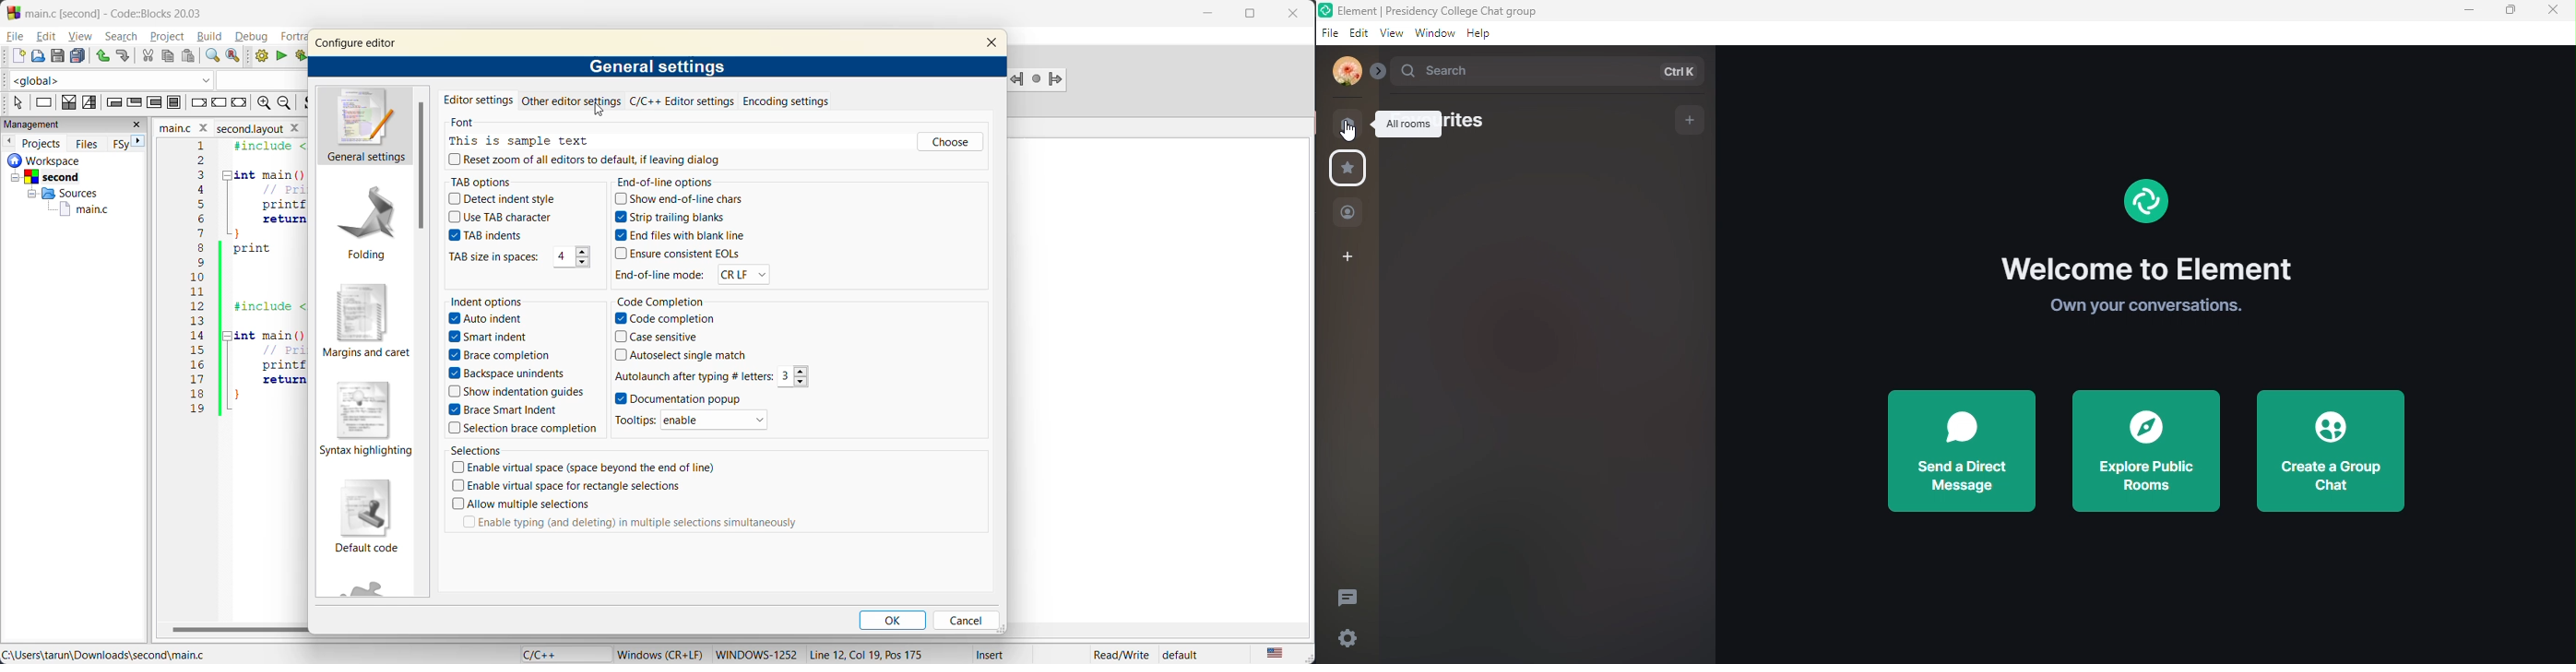  Describe the element at coordinates (2334, 445) in the screenshot. I see `create a group chat` at that location.